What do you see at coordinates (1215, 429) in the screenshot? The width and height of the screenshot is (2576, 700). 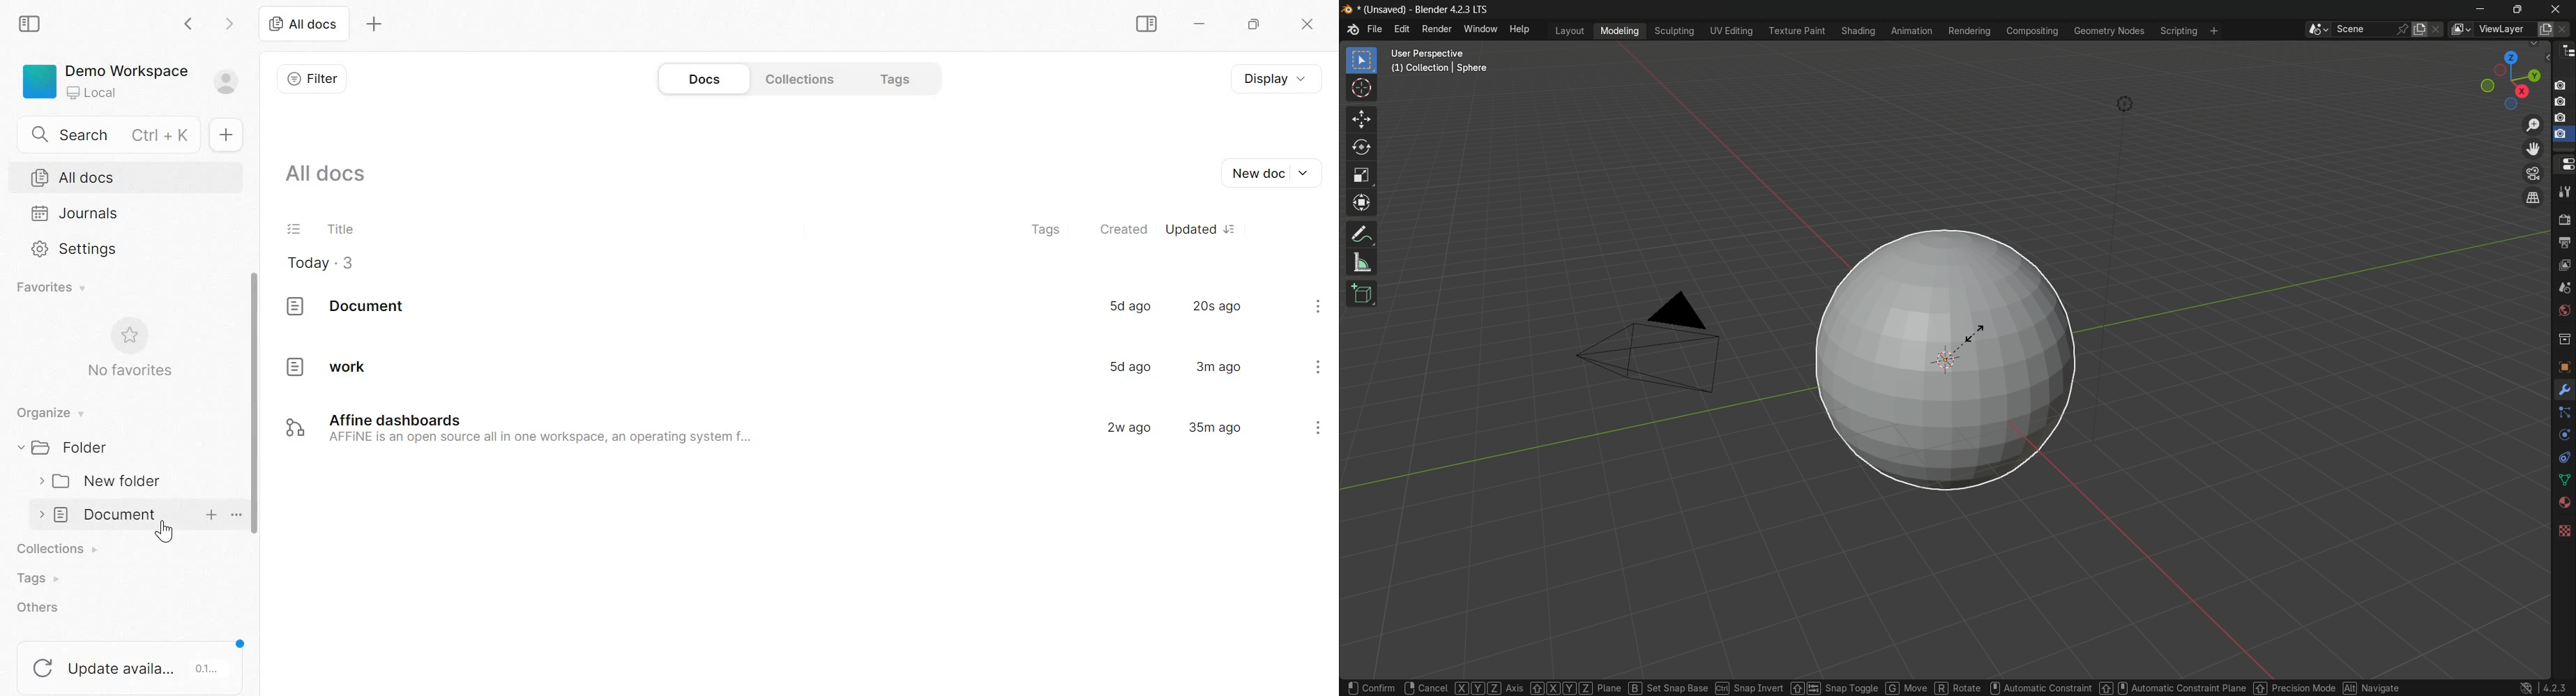 I see `35m ago` at bounding box center [1215, 429].